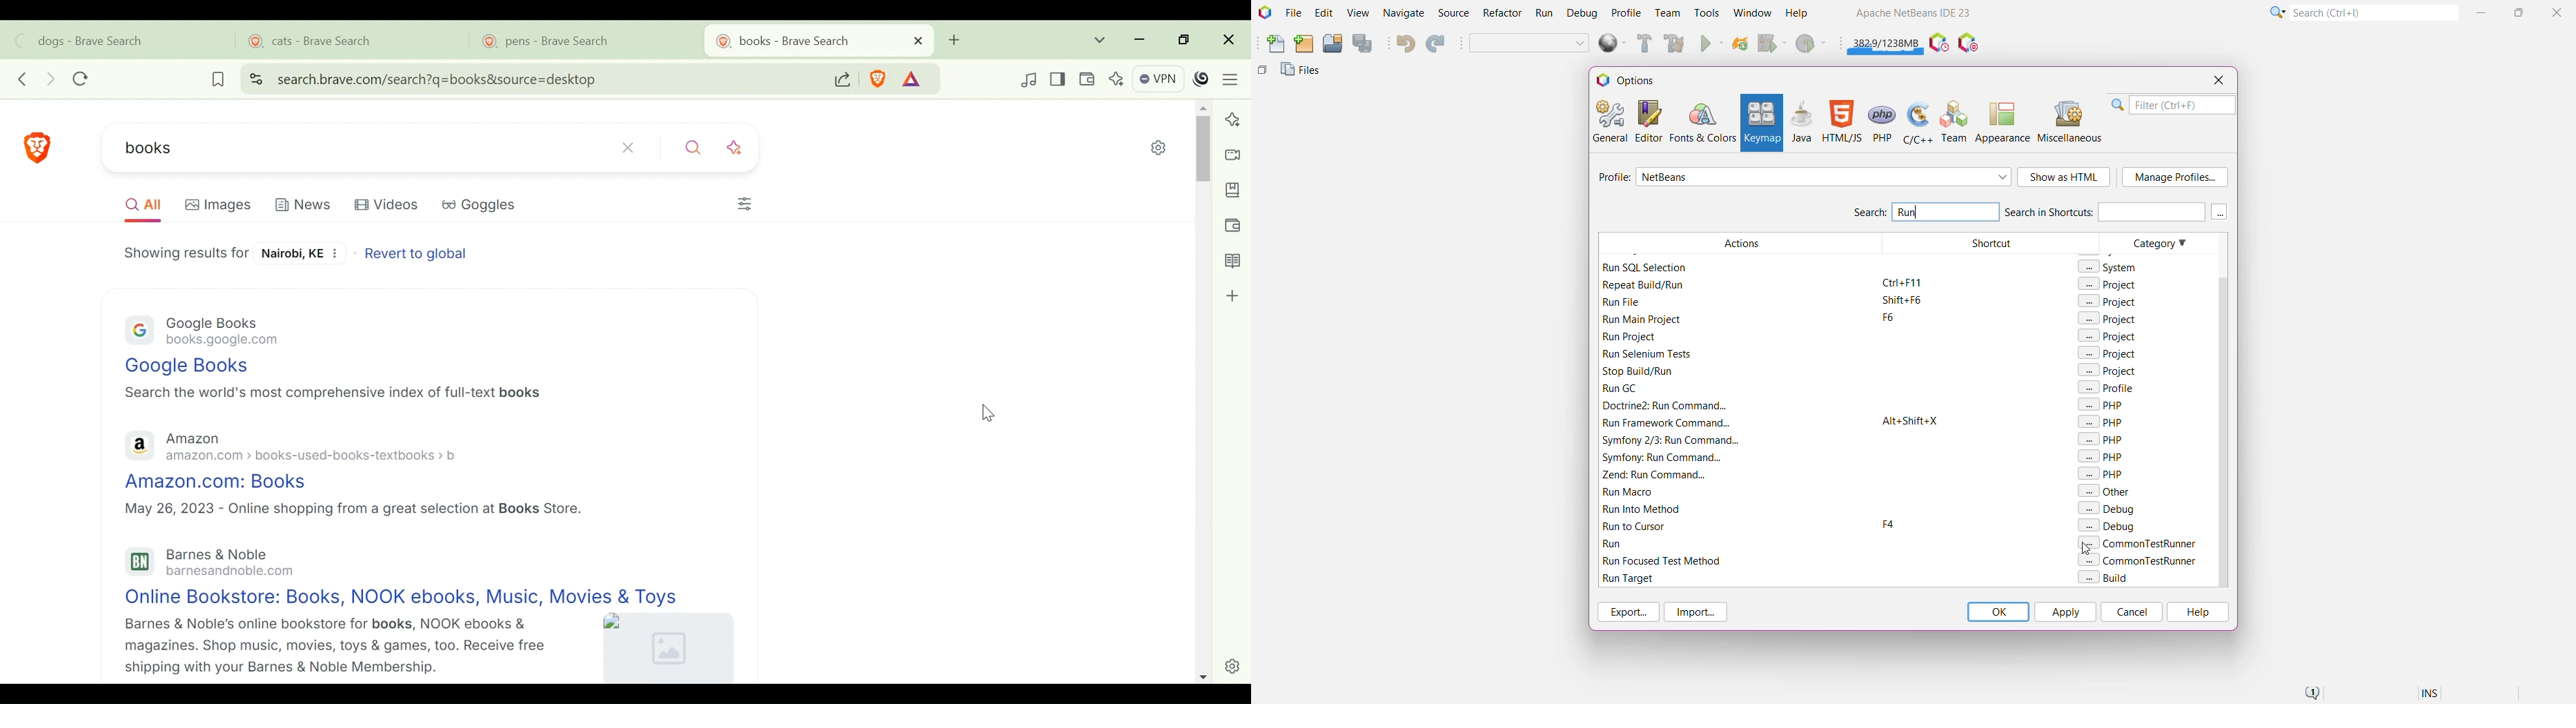  What do you see at coordinates (1802, 121) in the screenshot?
I see `Java` at bounding box center [1802, 121].